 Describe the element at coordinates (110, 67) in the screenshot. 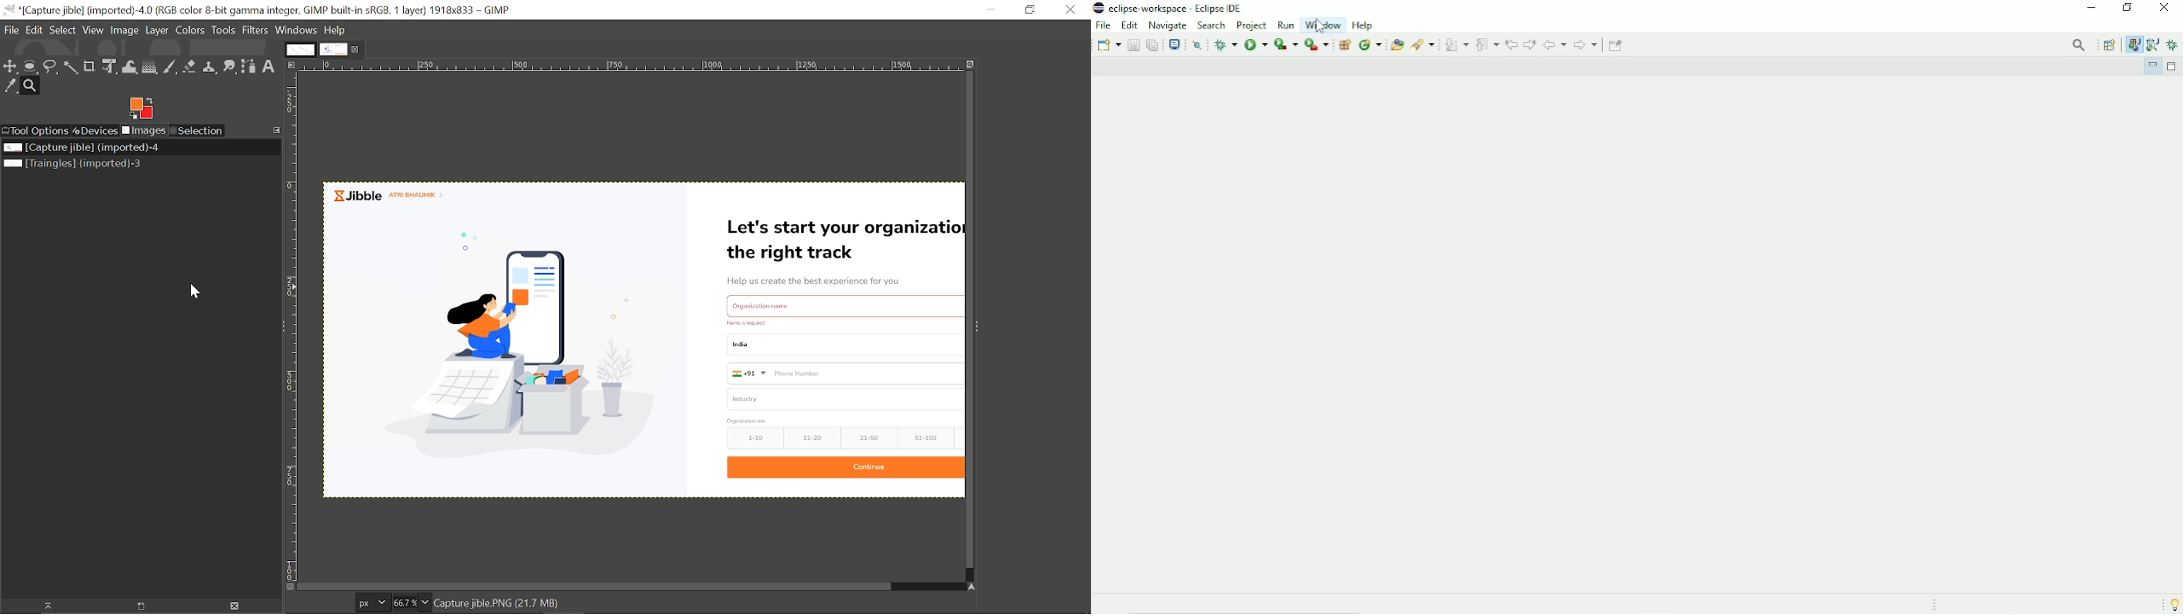

I see `Unified transform tool` at that location.